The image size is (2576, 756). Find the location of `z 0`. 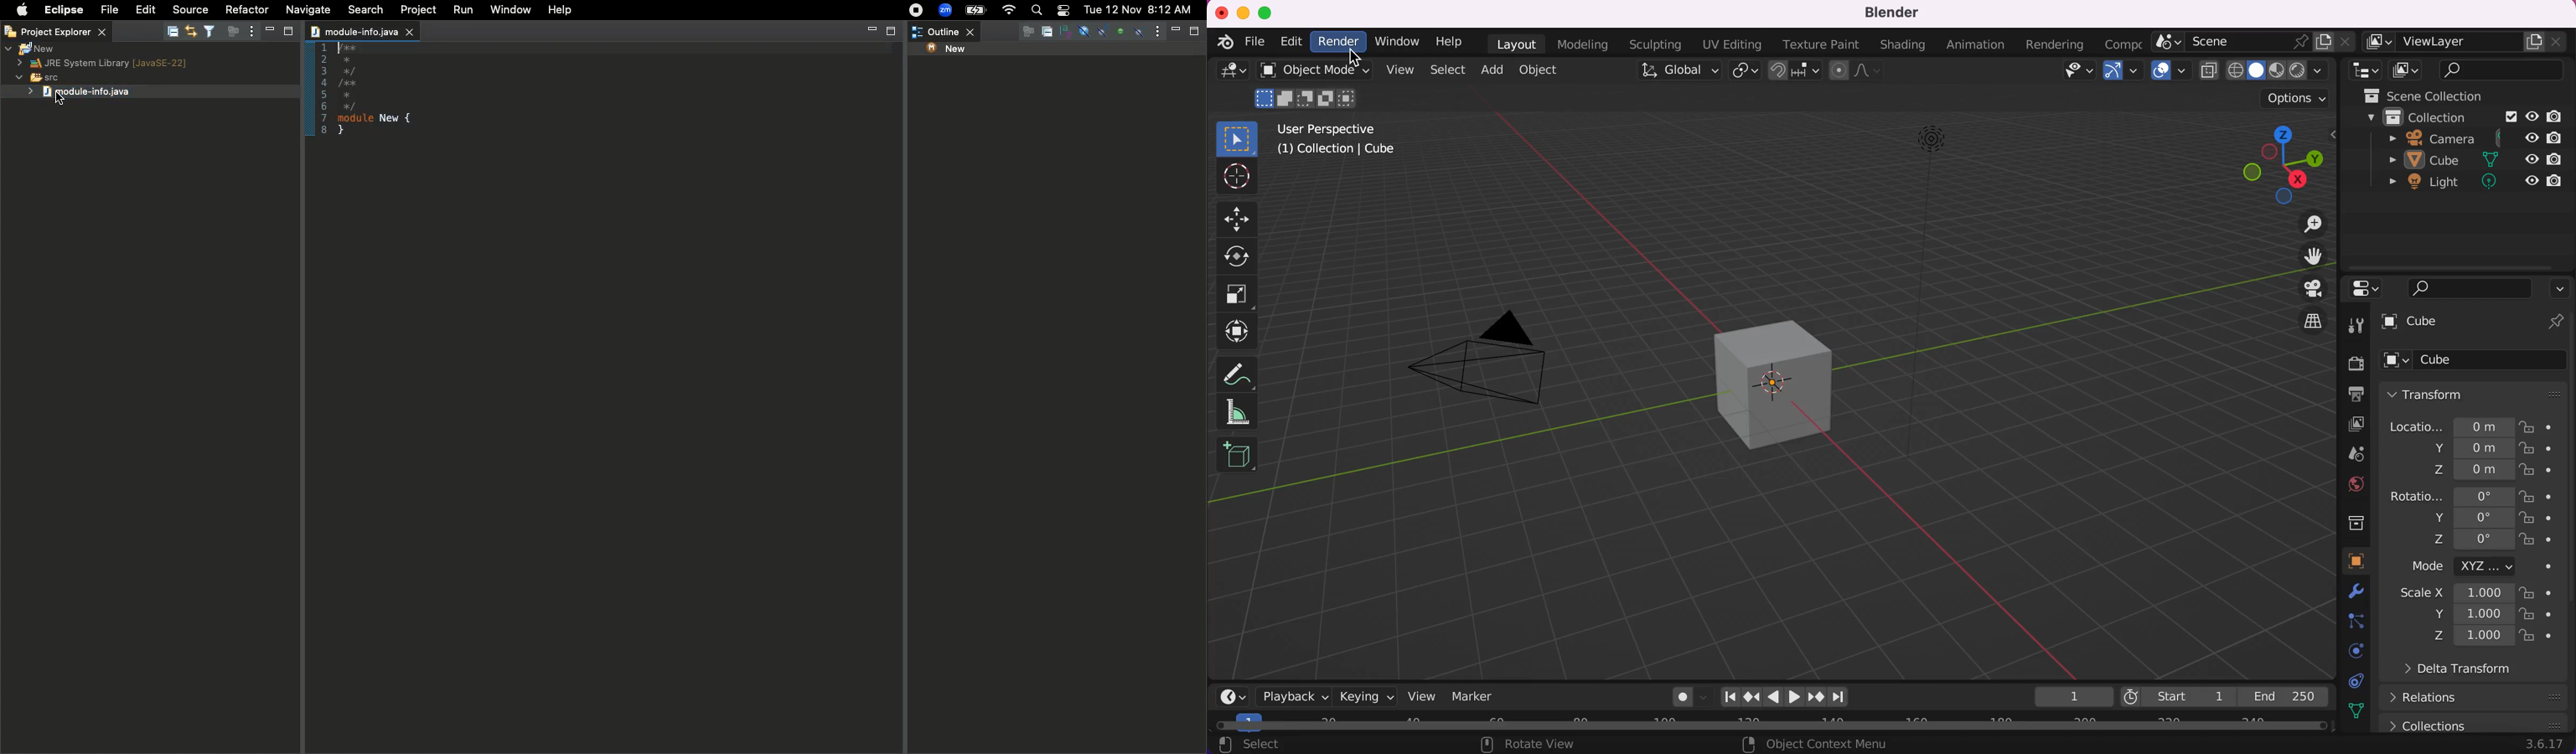

z 0 is located at coordinates (2473, 540).